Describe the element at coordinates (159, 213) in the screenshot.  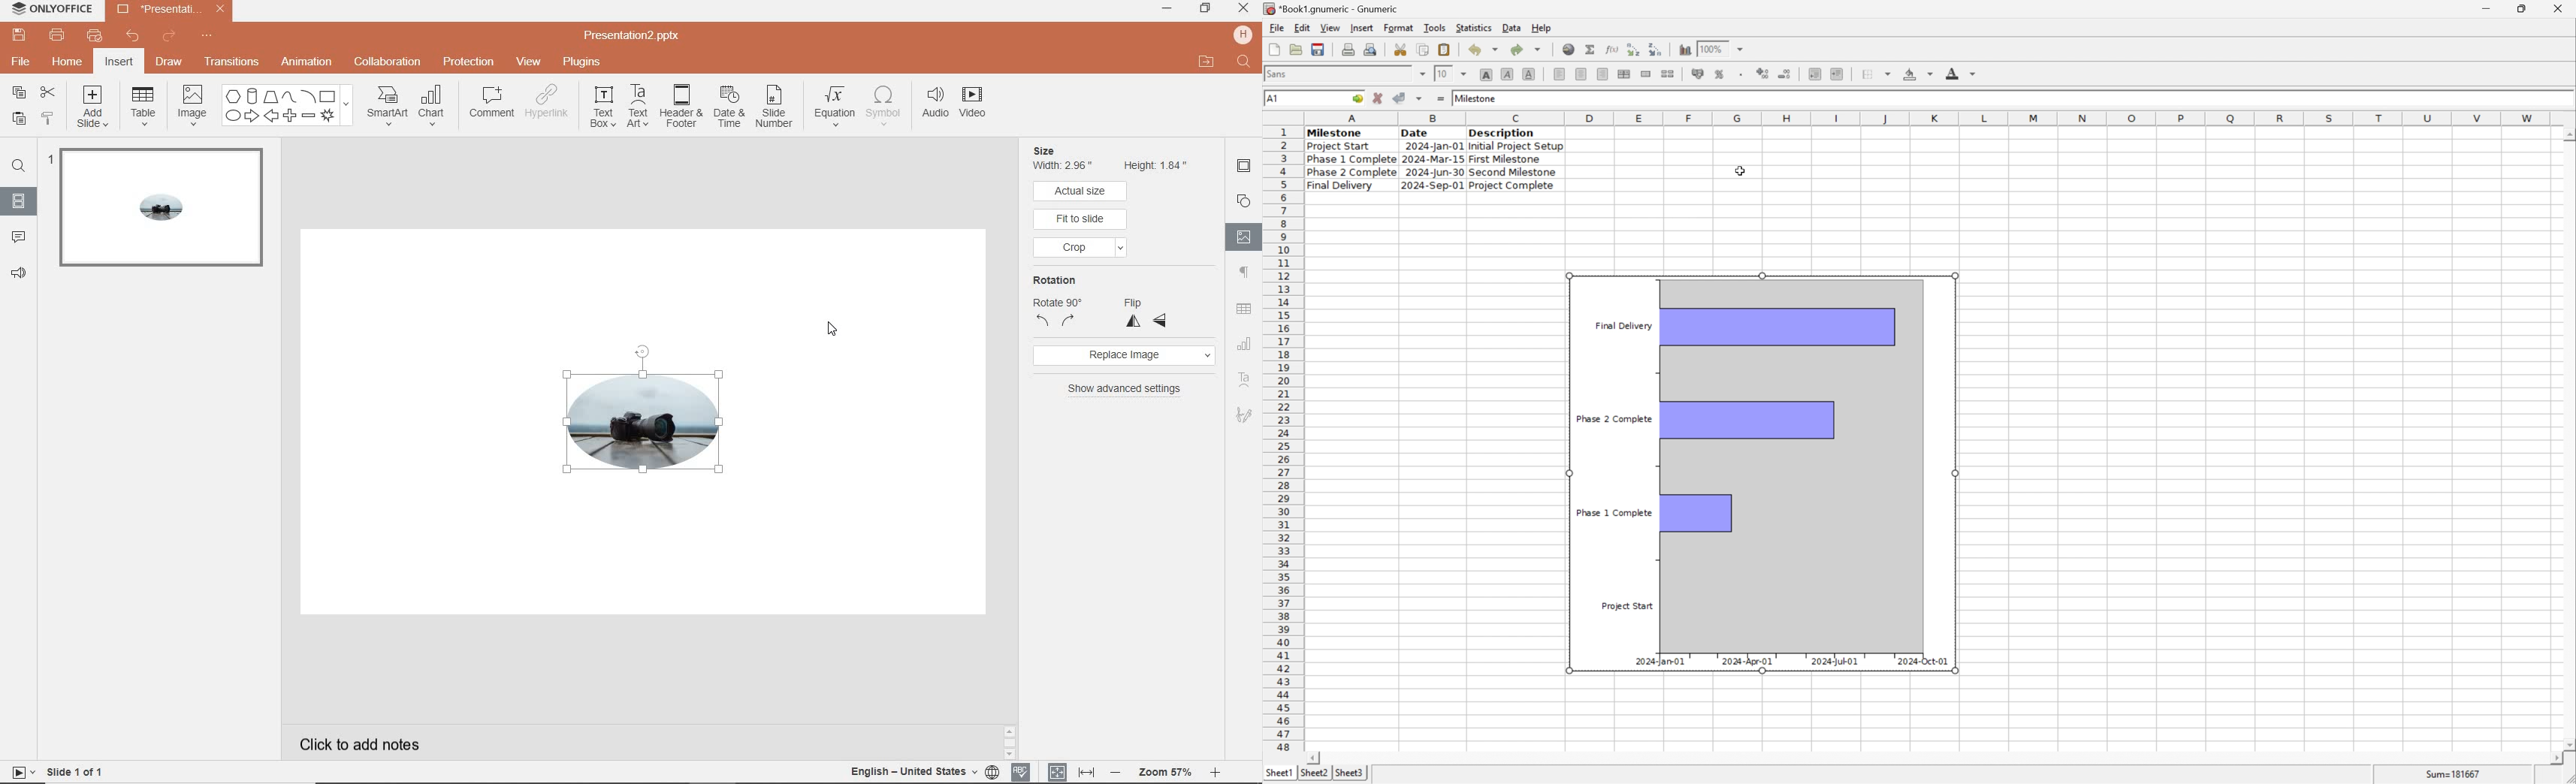
I see `slide` at that location.